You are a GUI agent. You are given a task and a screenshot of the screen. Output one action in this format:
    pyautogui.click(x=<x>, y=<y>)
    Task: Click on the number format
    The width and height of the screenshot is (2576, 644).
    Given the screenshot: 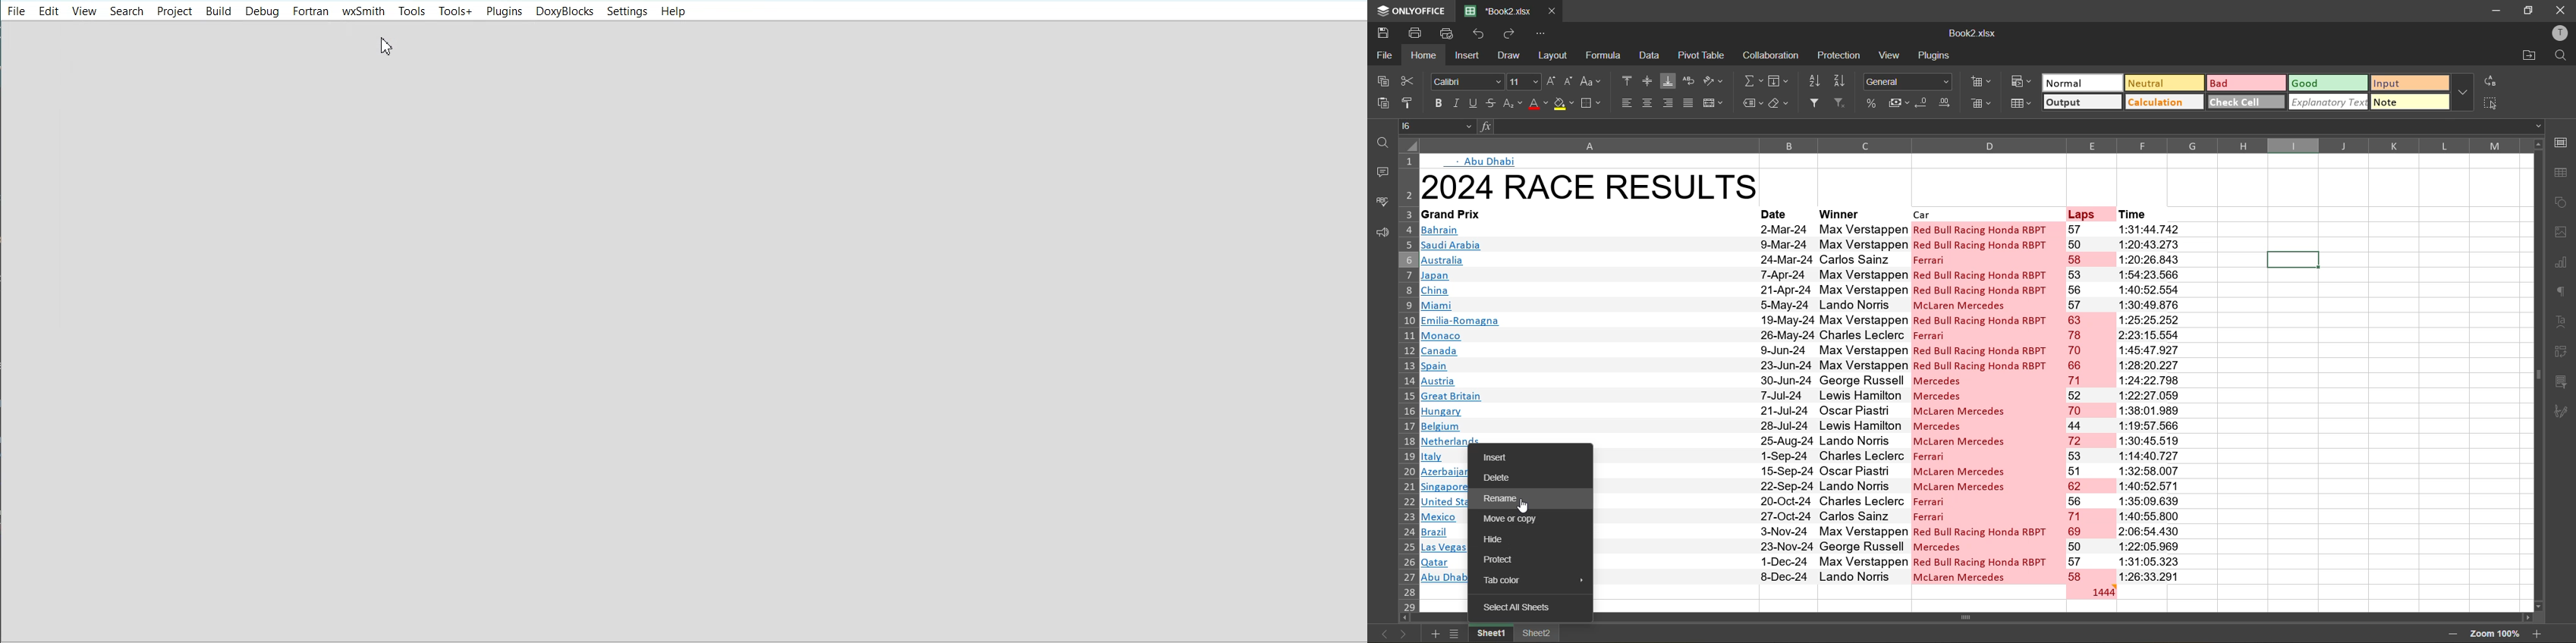 What is the action you would take?
    pyautogui.click(x=1909, y=81)
    